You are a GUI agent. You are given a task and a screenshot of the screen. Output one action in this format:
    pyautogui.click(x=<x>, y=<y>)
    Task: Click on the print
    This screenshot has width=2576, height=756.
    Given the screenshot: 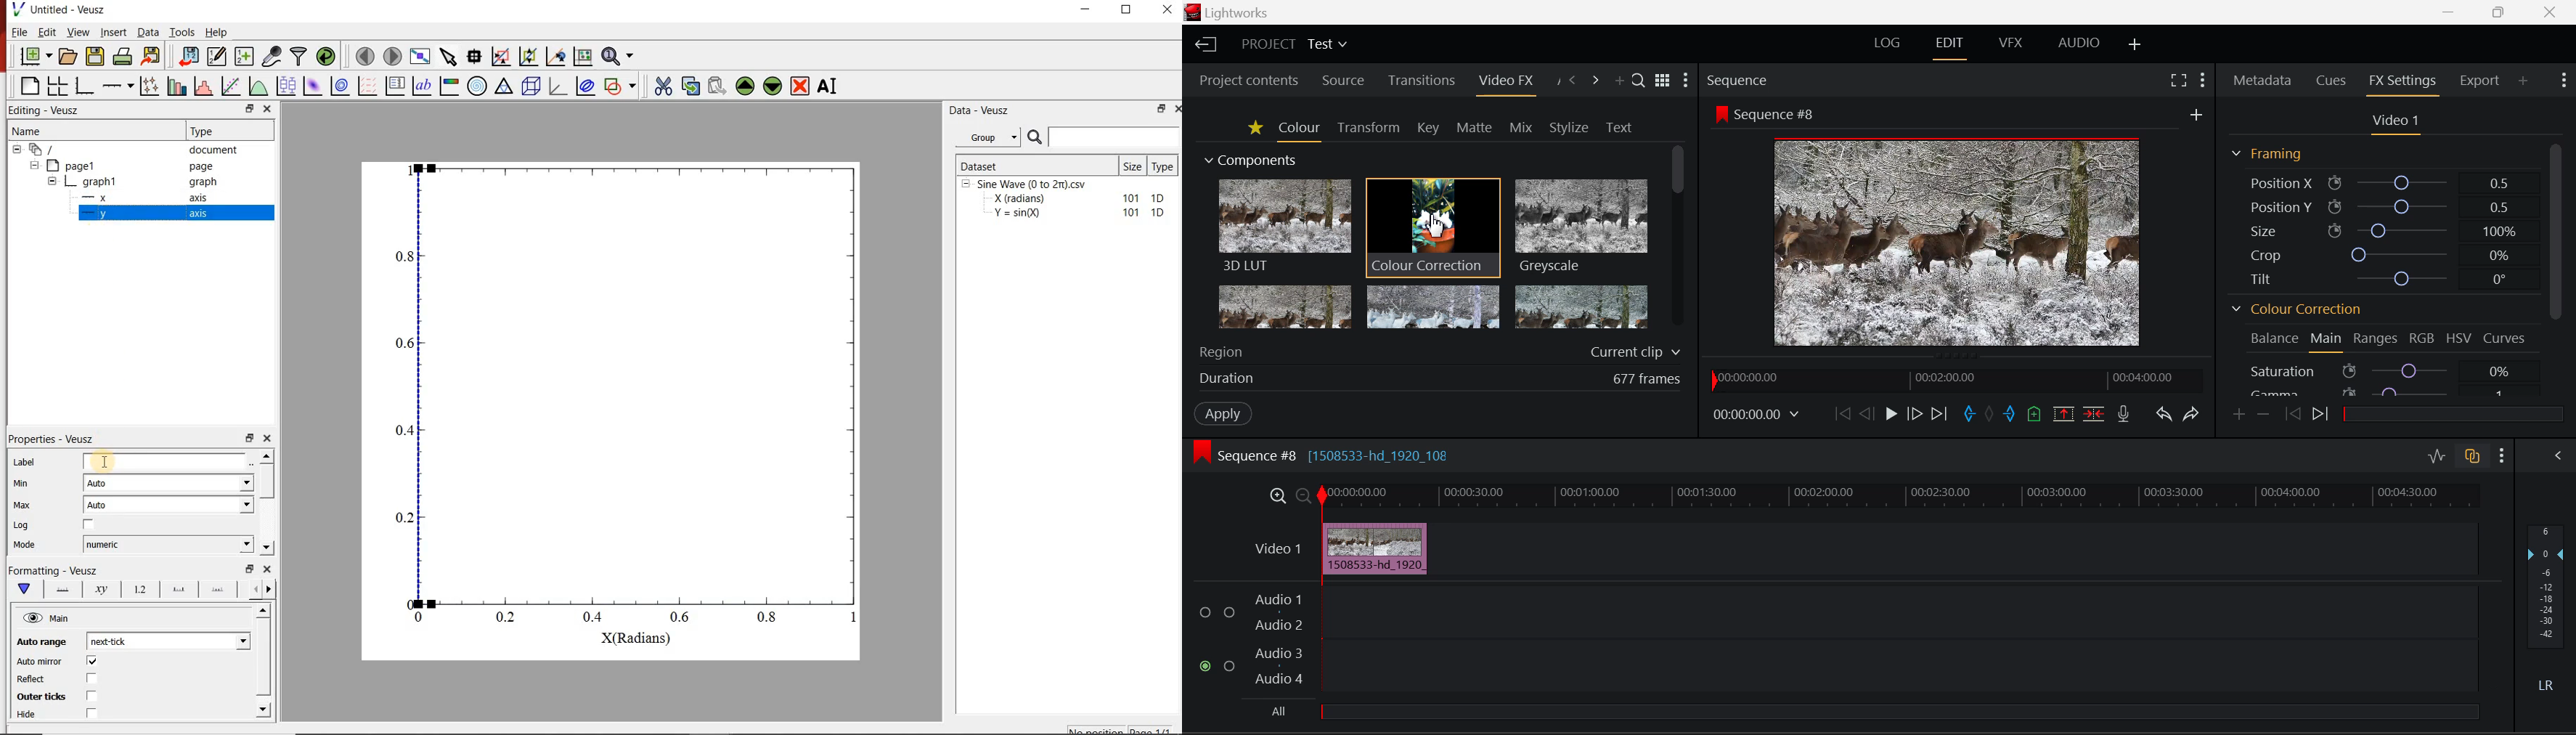 What is the action you would take?
    pyautogui.click(x=124, y=57)
    